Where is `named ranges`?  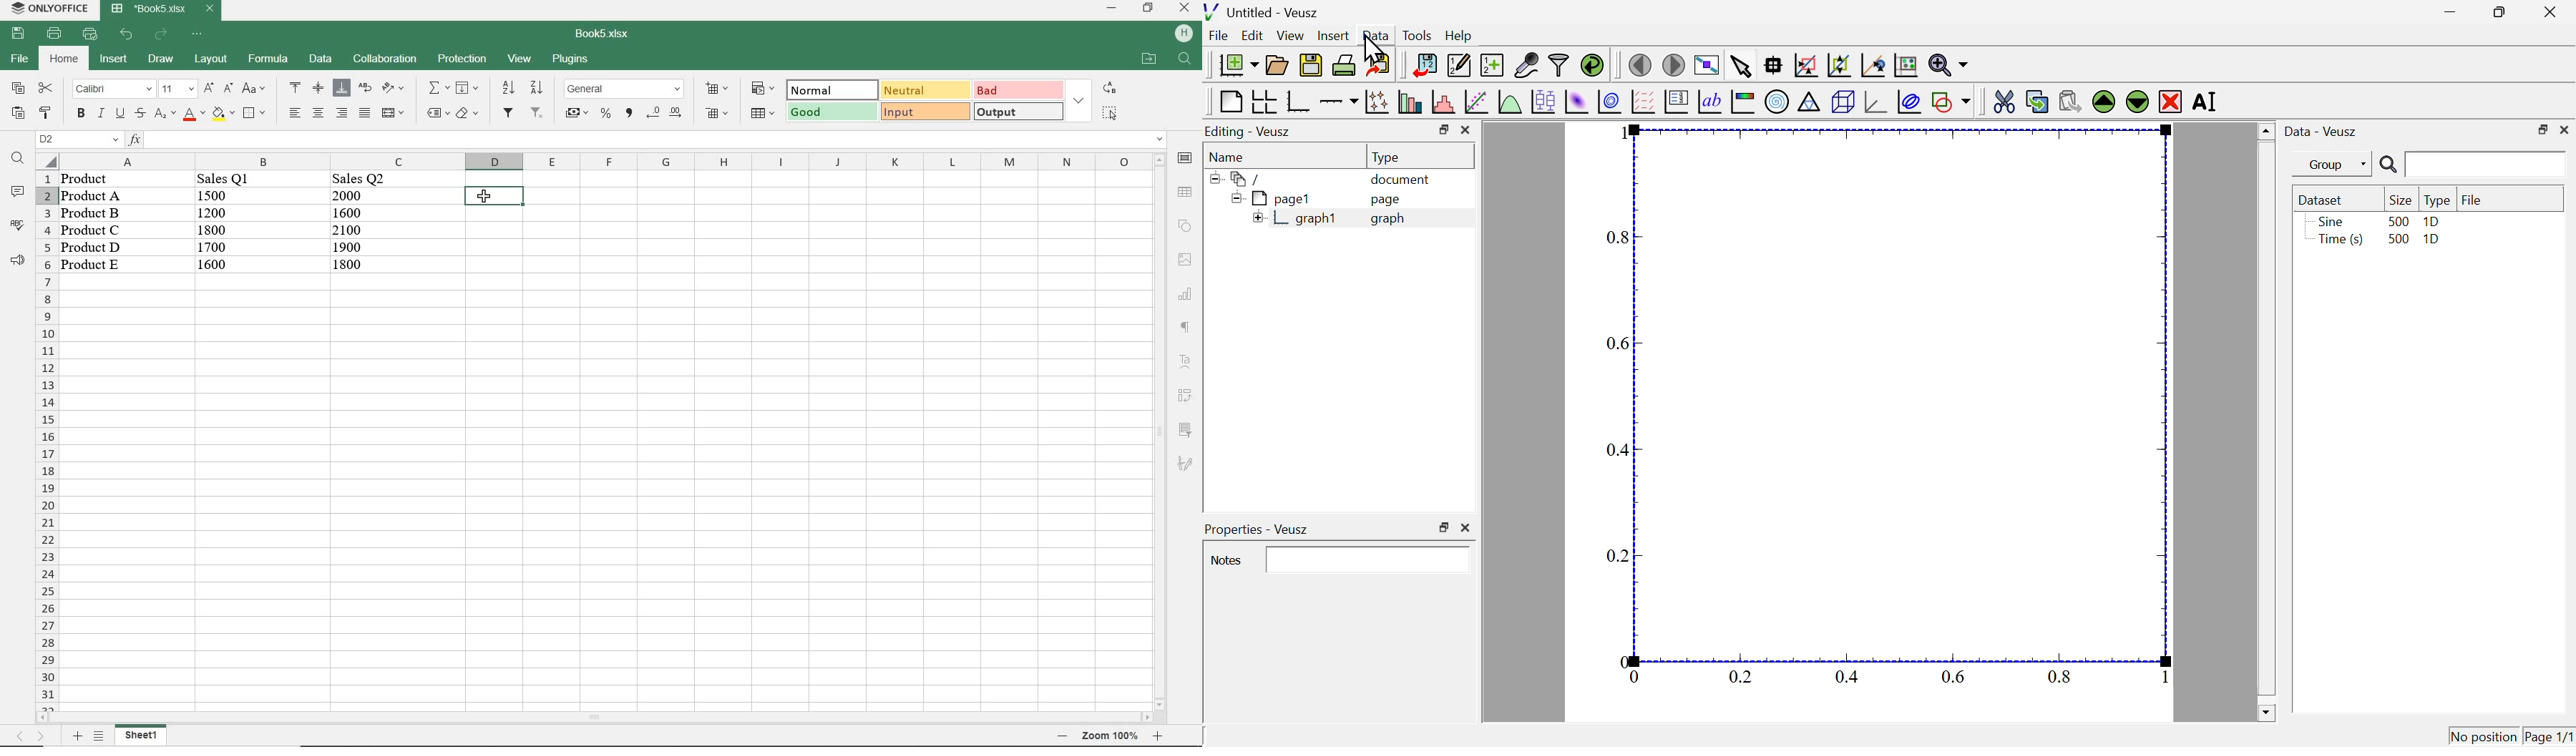
named ranges is located at coordinates (436, 112).